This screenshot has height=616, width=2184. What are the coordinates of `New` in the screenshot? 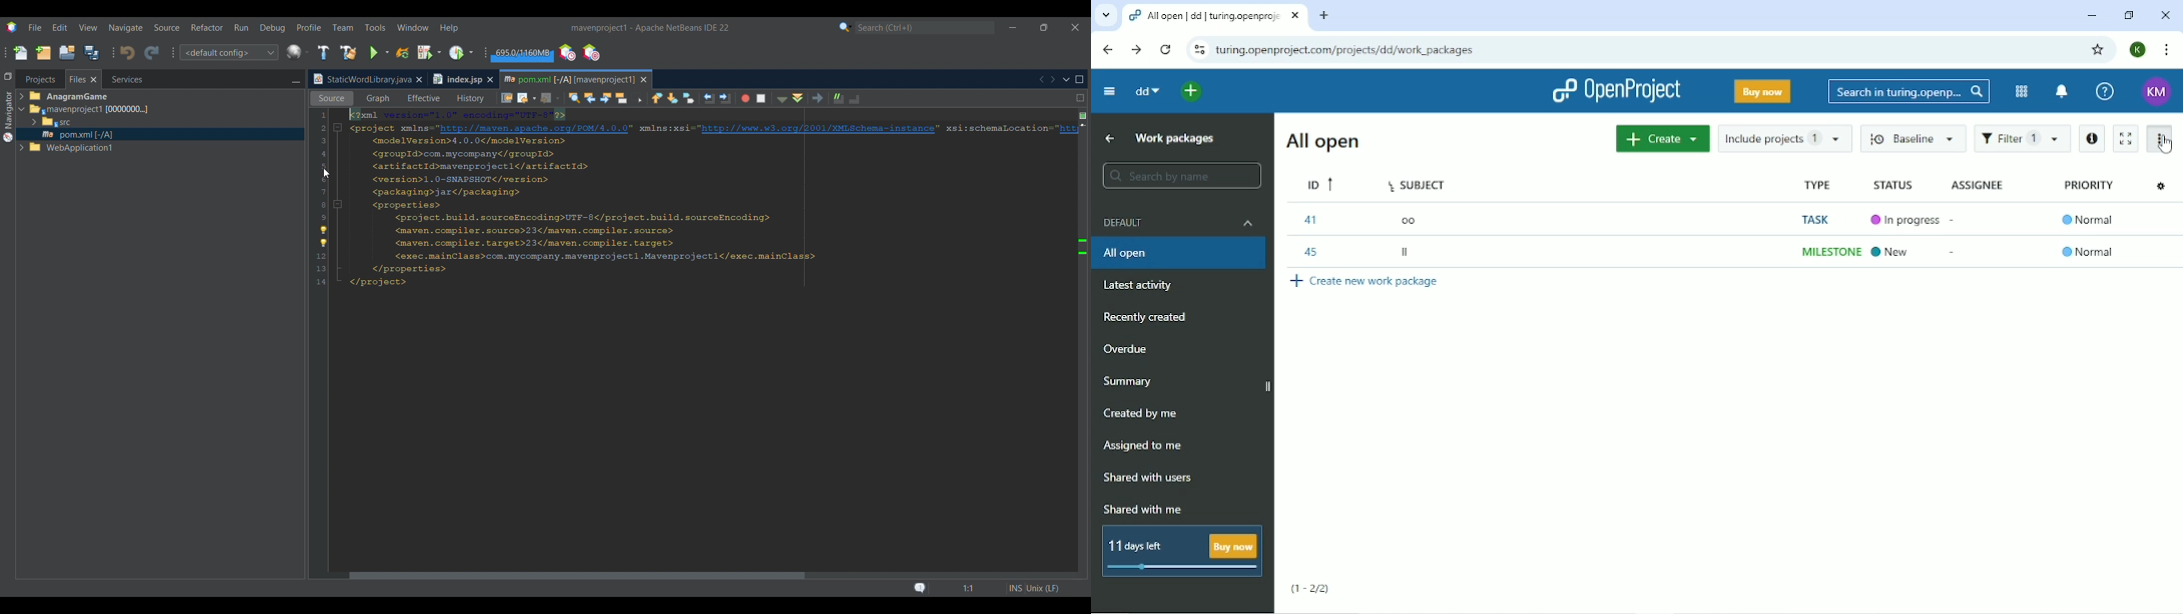 It's located at (1891, 252).